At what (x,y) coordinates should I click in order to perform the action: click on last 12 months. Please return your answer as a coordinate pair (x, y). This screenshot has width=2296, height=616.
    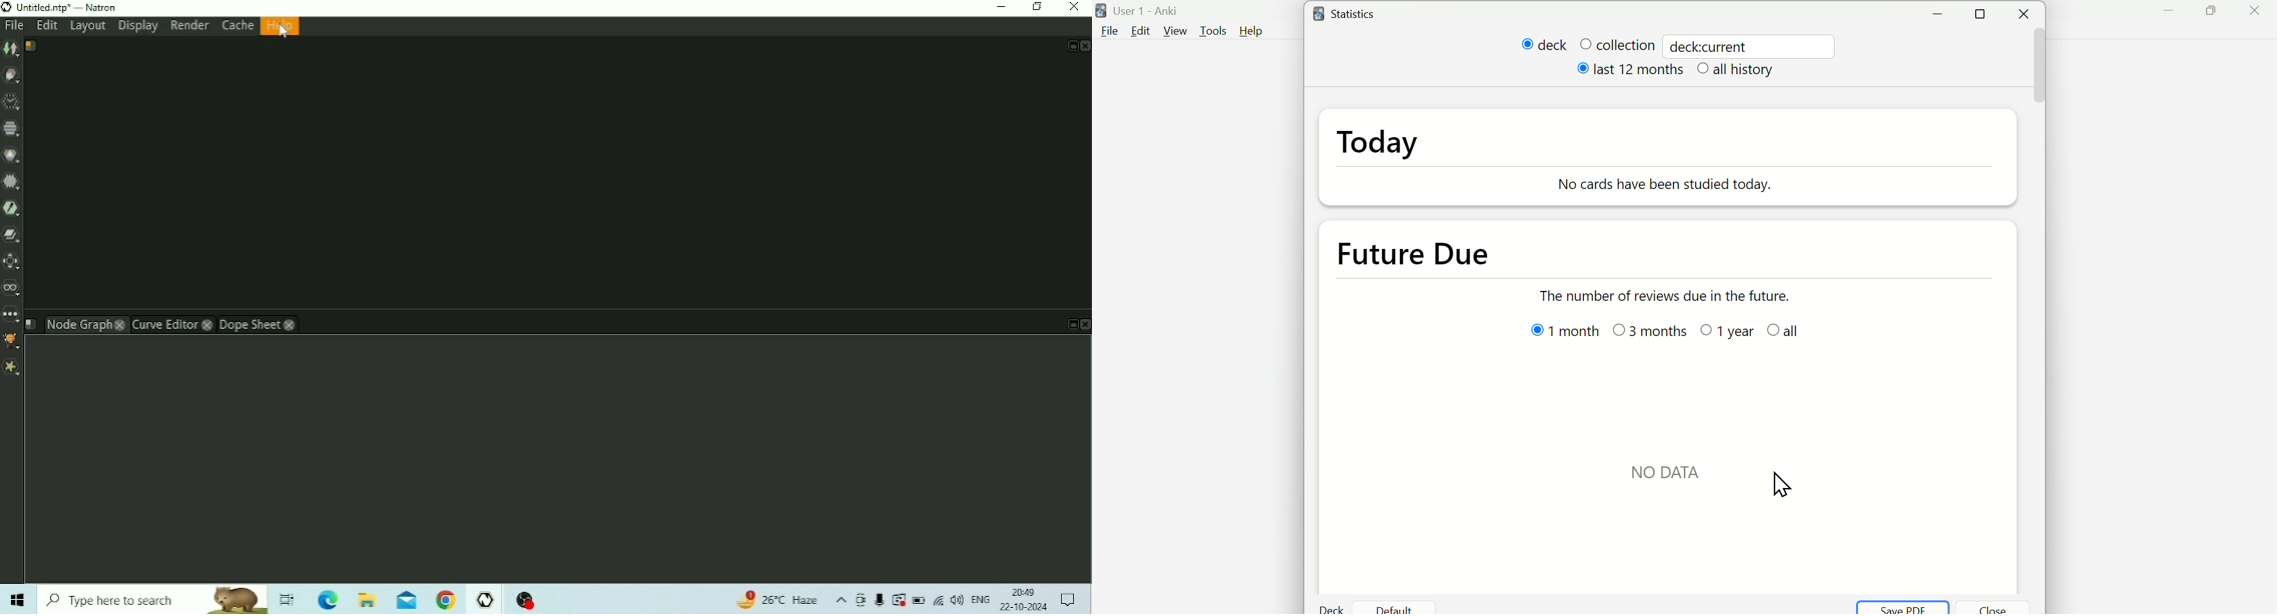
    Looking at the image, I should click on (1627, 71).